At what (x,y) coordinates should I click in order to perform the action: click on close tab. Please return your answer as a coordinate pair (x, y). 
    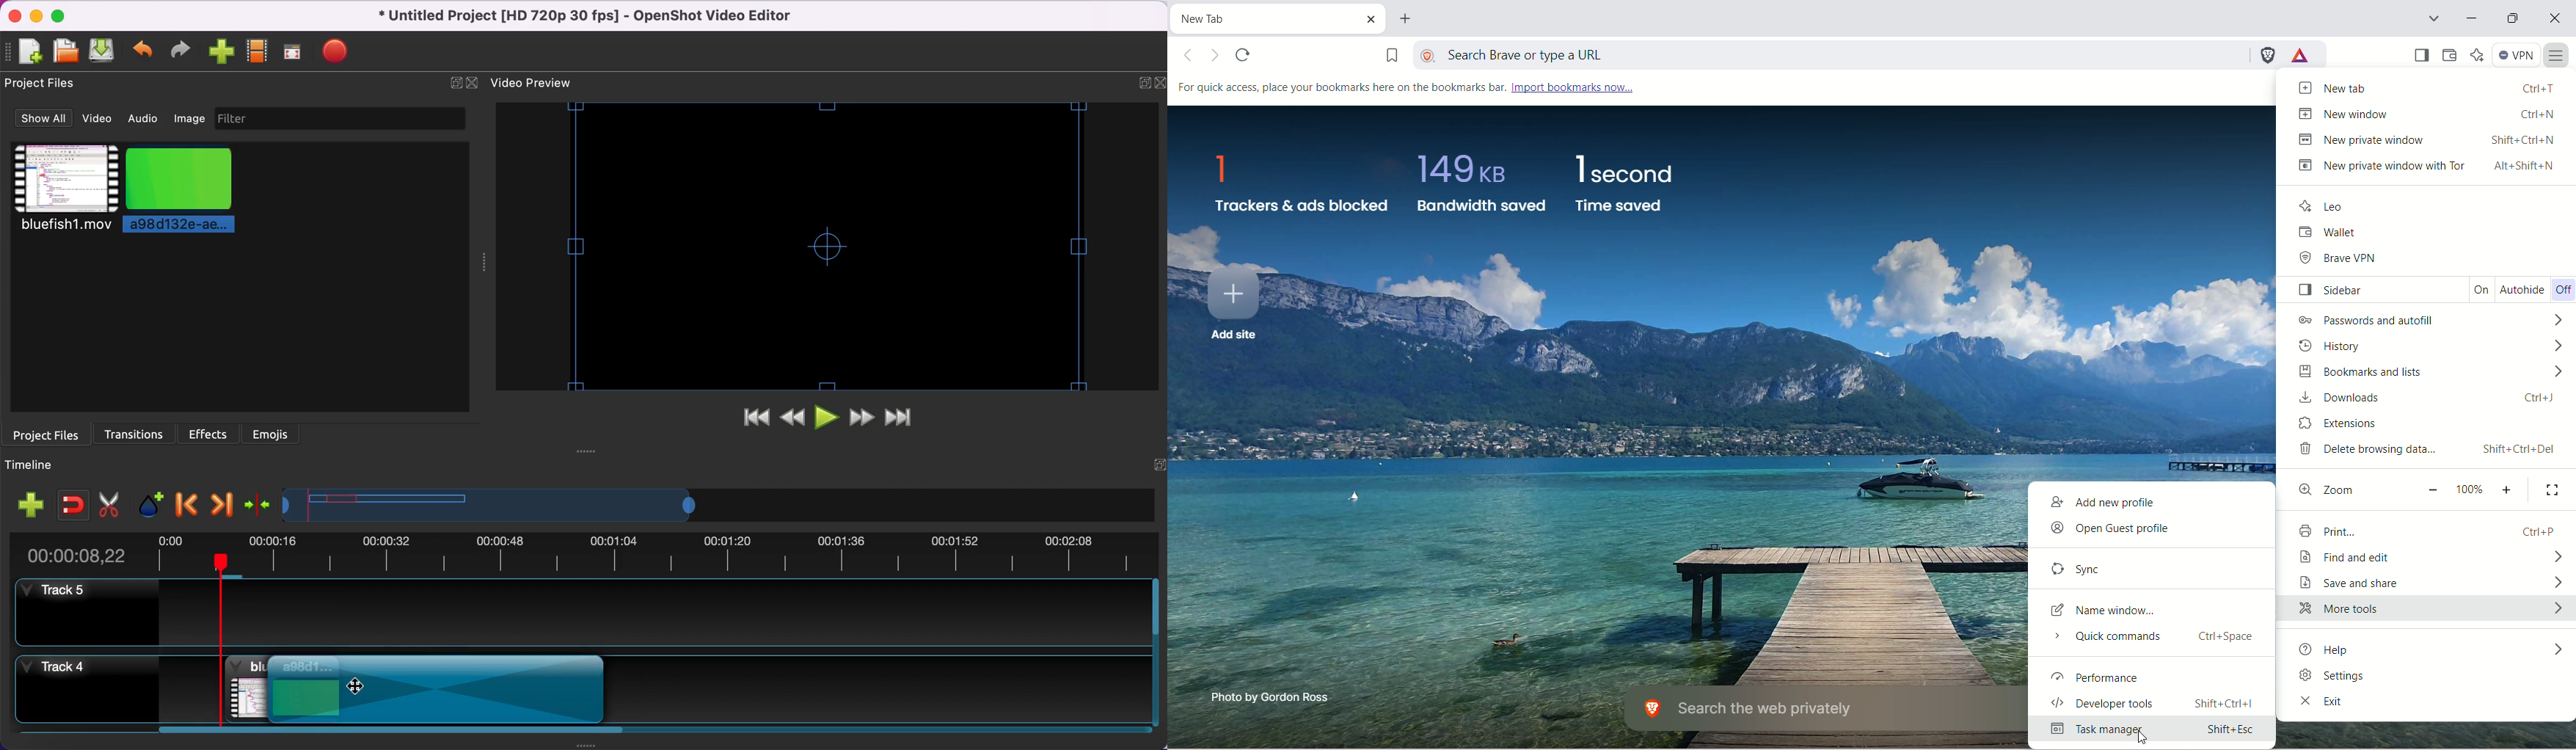
    Looking at the image, I should click on (1367, 17).